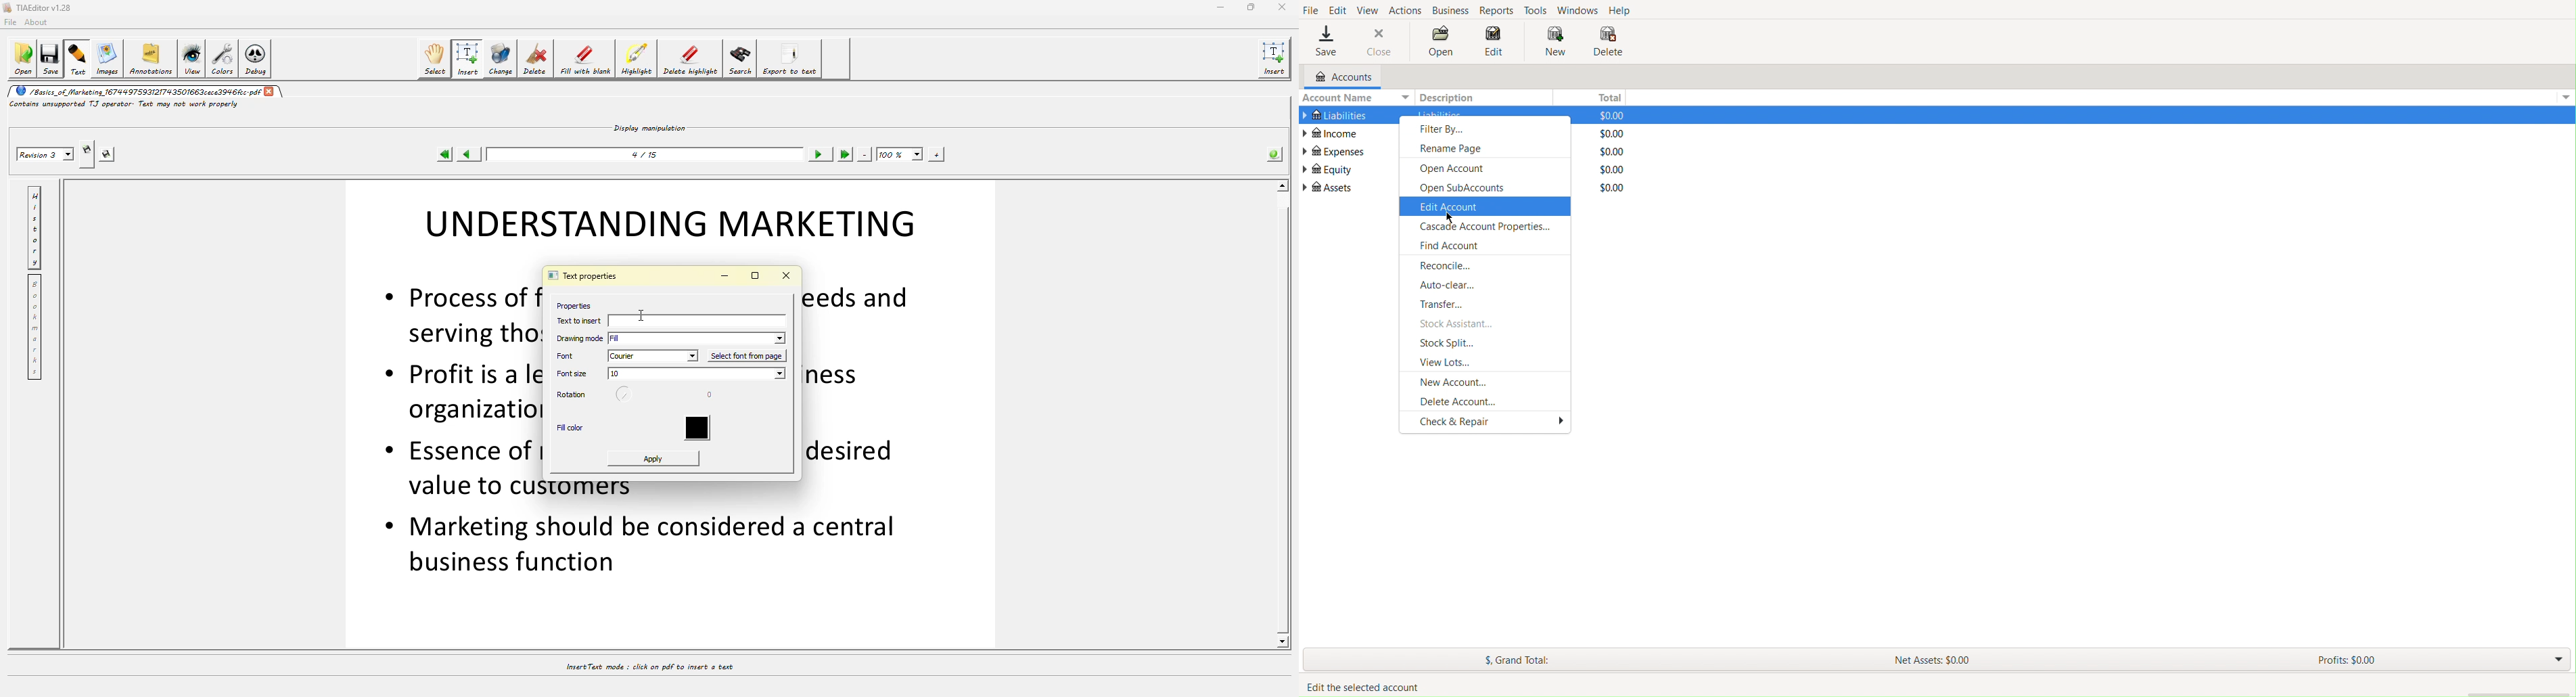 Image resolution: width=2576 pixels, height=700 pixels. I want to click on $0.00, so click(1606, 115).